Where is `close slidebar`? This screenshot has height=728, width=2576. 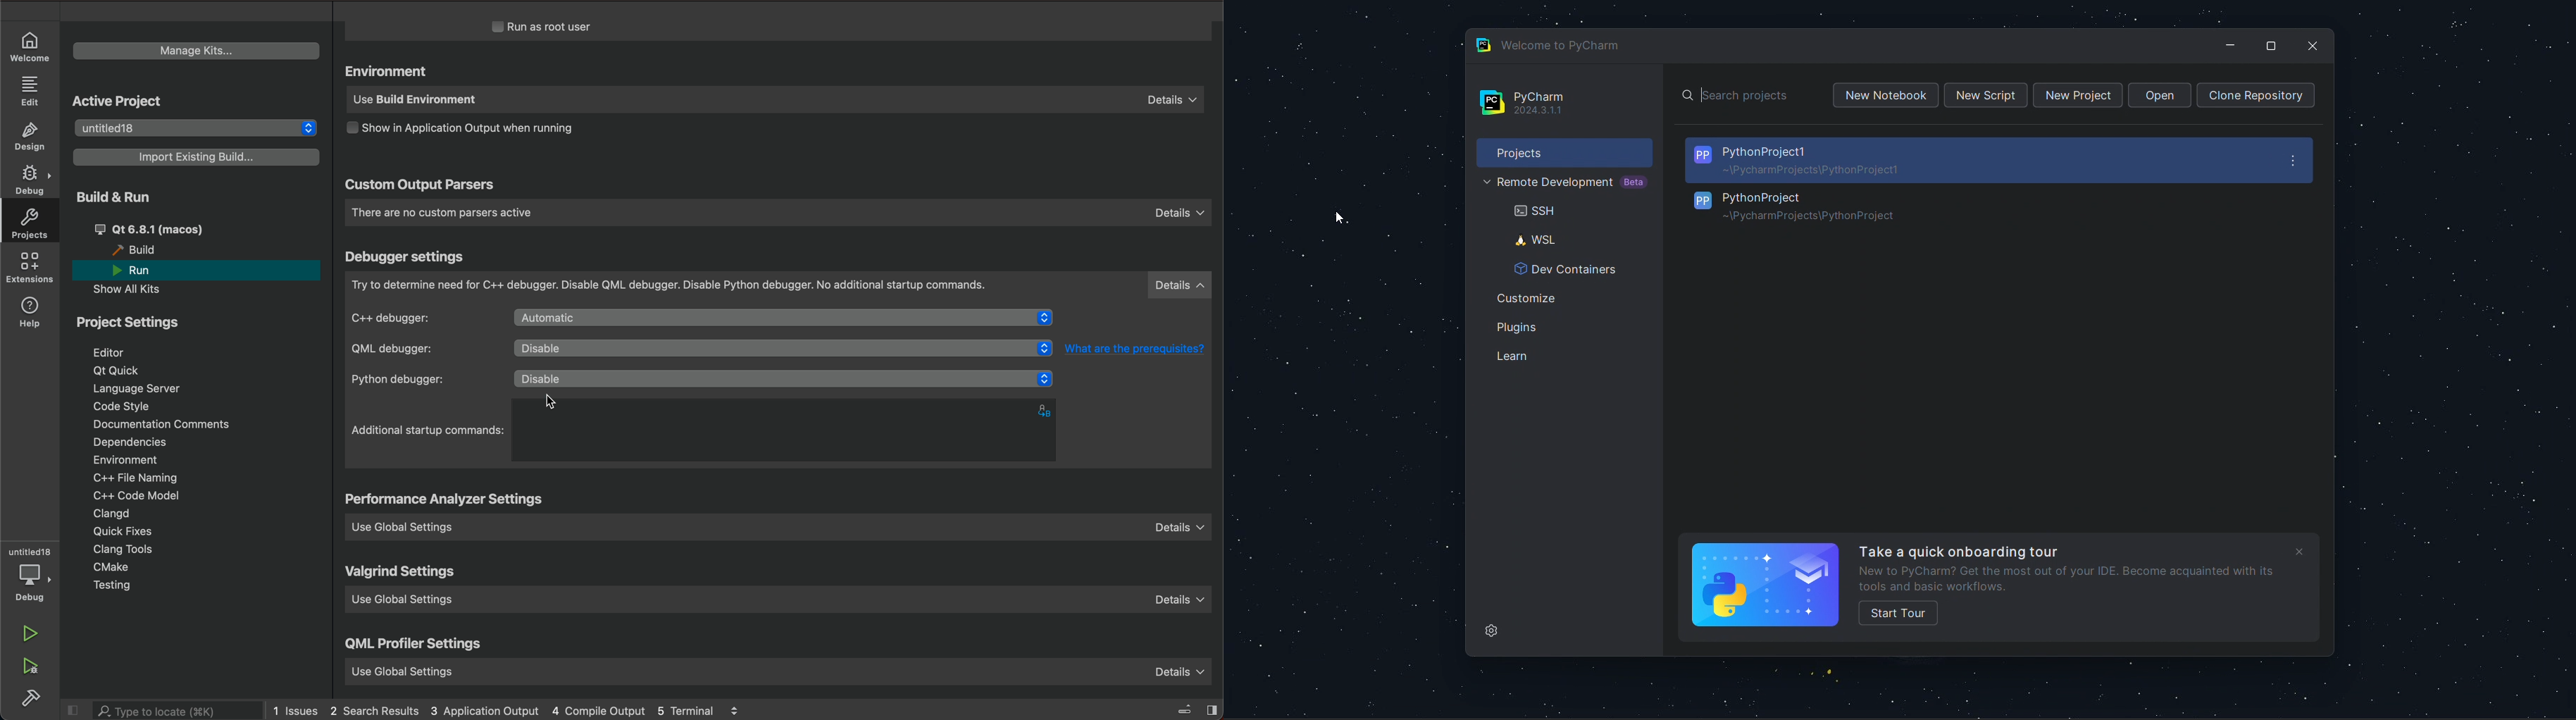 close slidebar is located at coordinates (77, 710).